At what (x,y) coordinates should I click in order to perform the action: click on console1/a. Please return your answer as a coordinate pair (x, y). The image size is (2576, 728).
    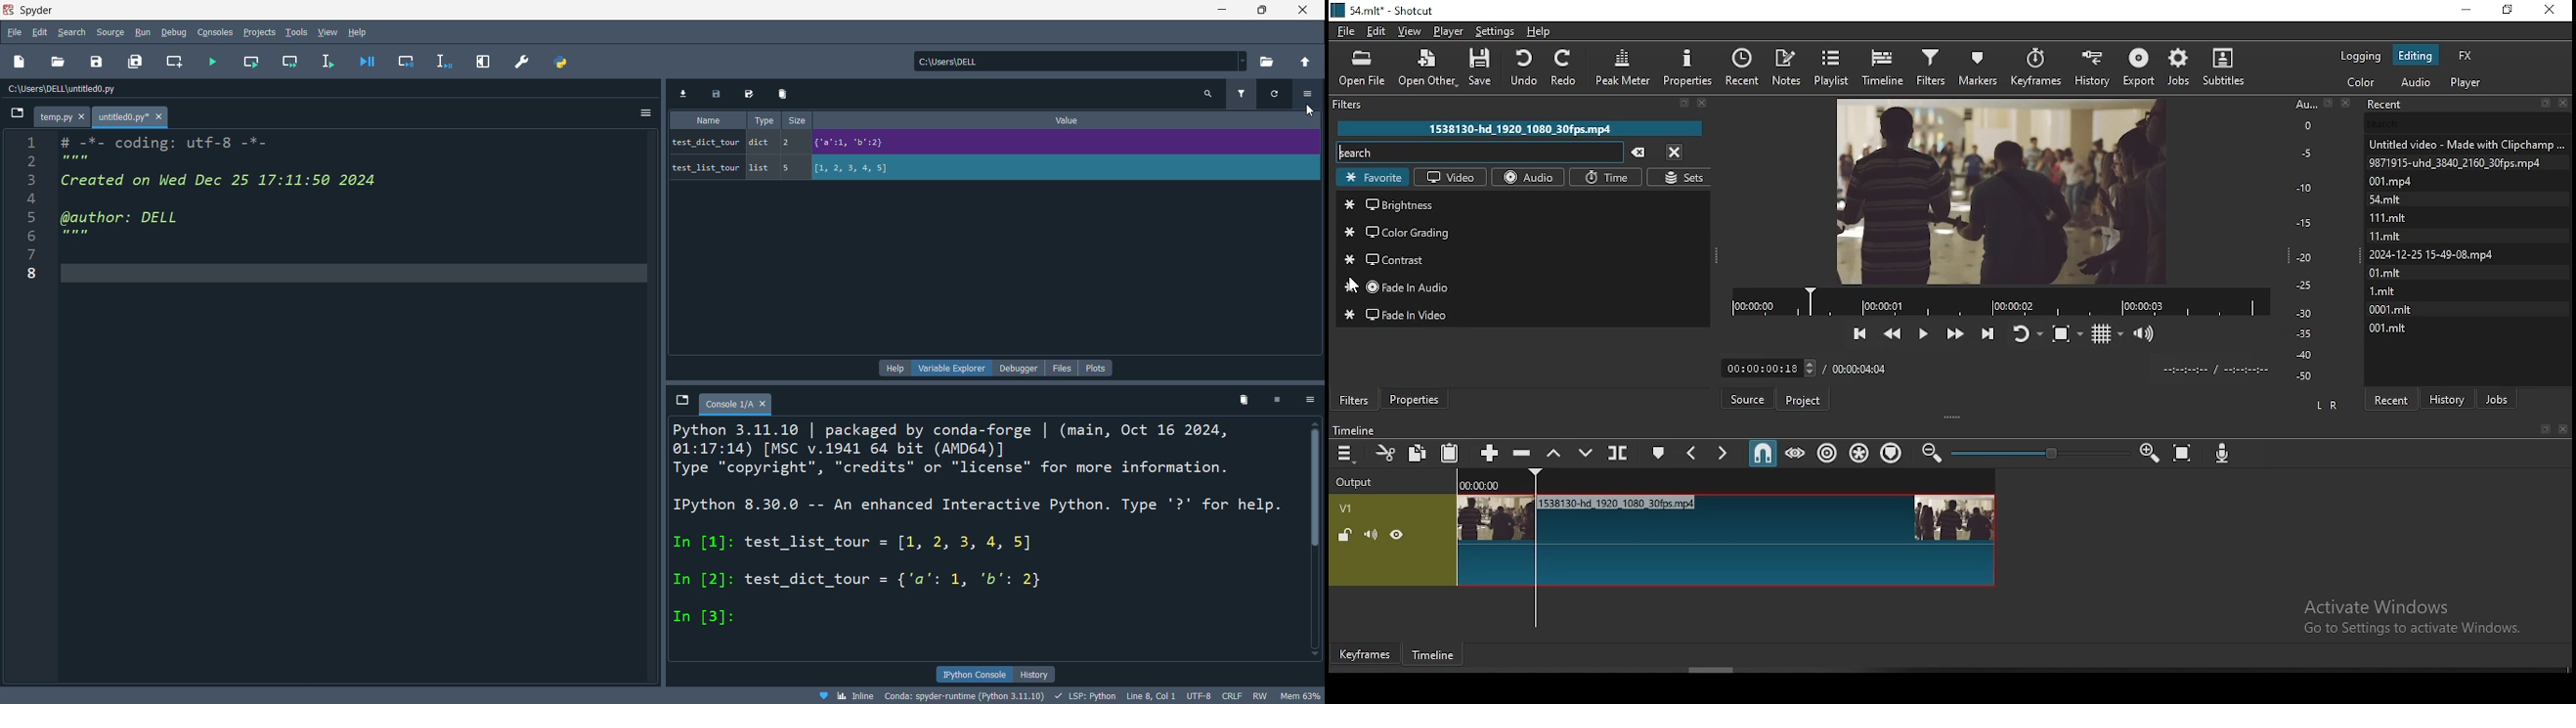
    Looking at the image, I should click on (740, 402).